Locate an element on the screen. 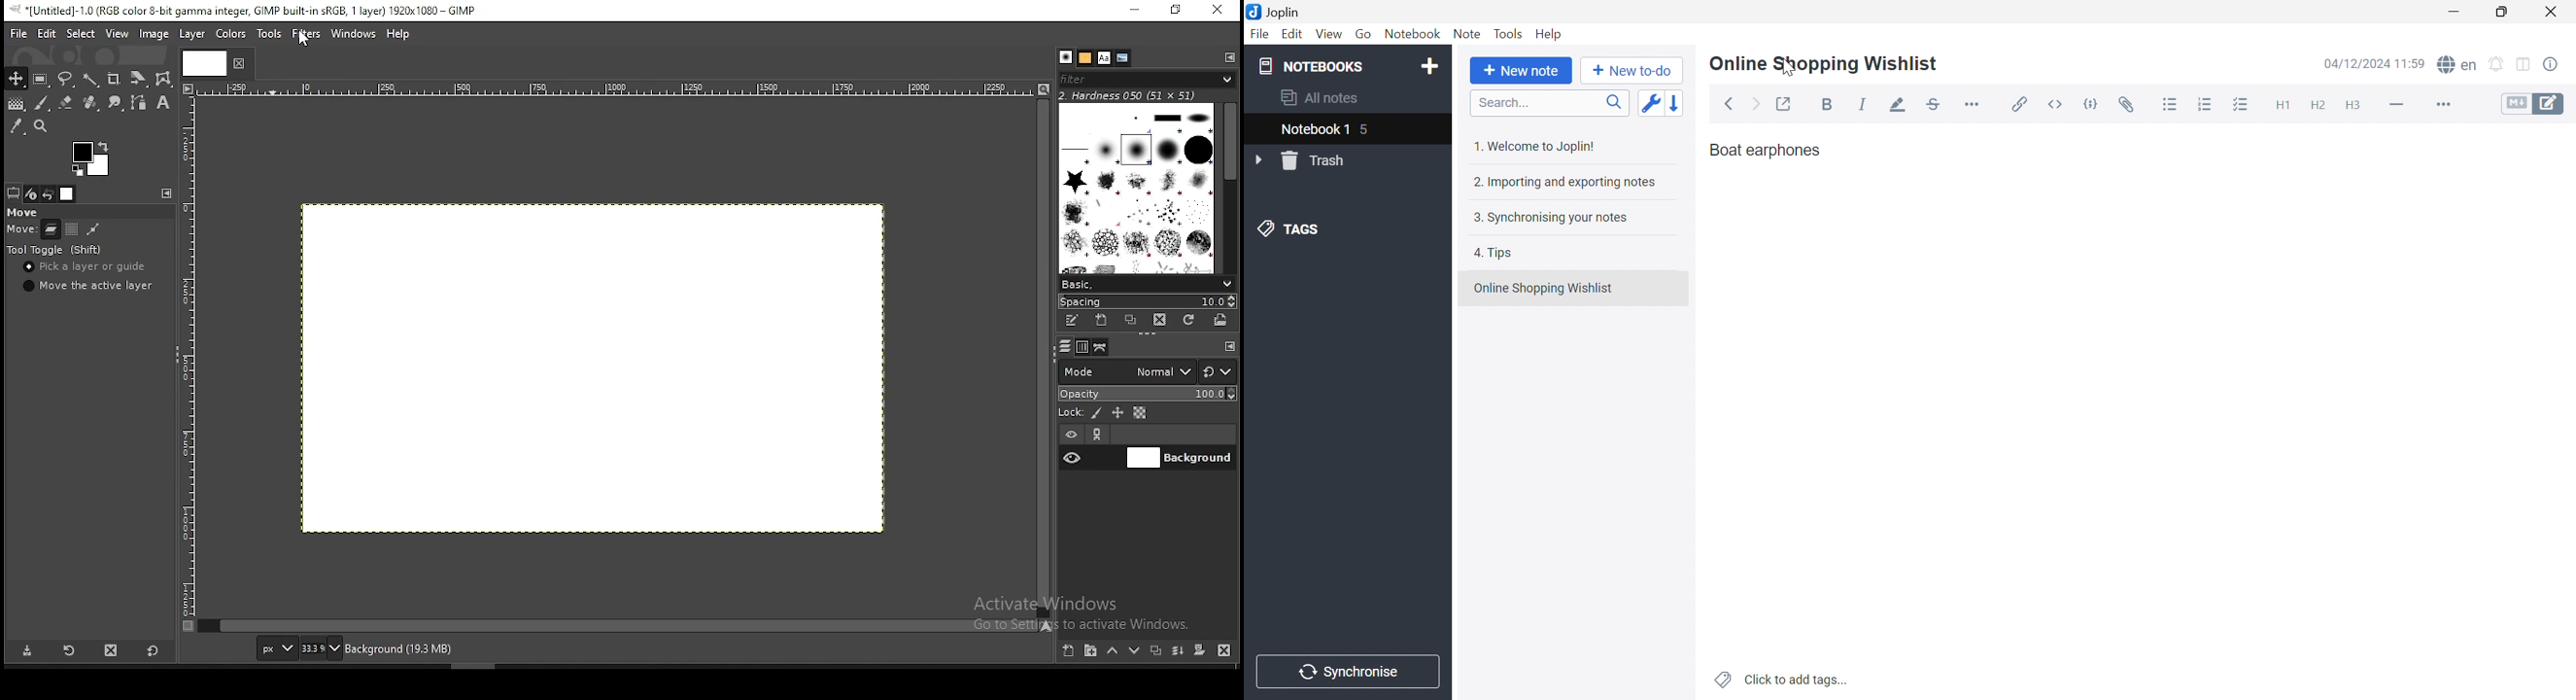 The height and width of the screenshot is (700, 2576). New to-do is located at coordinates (1632, 71).